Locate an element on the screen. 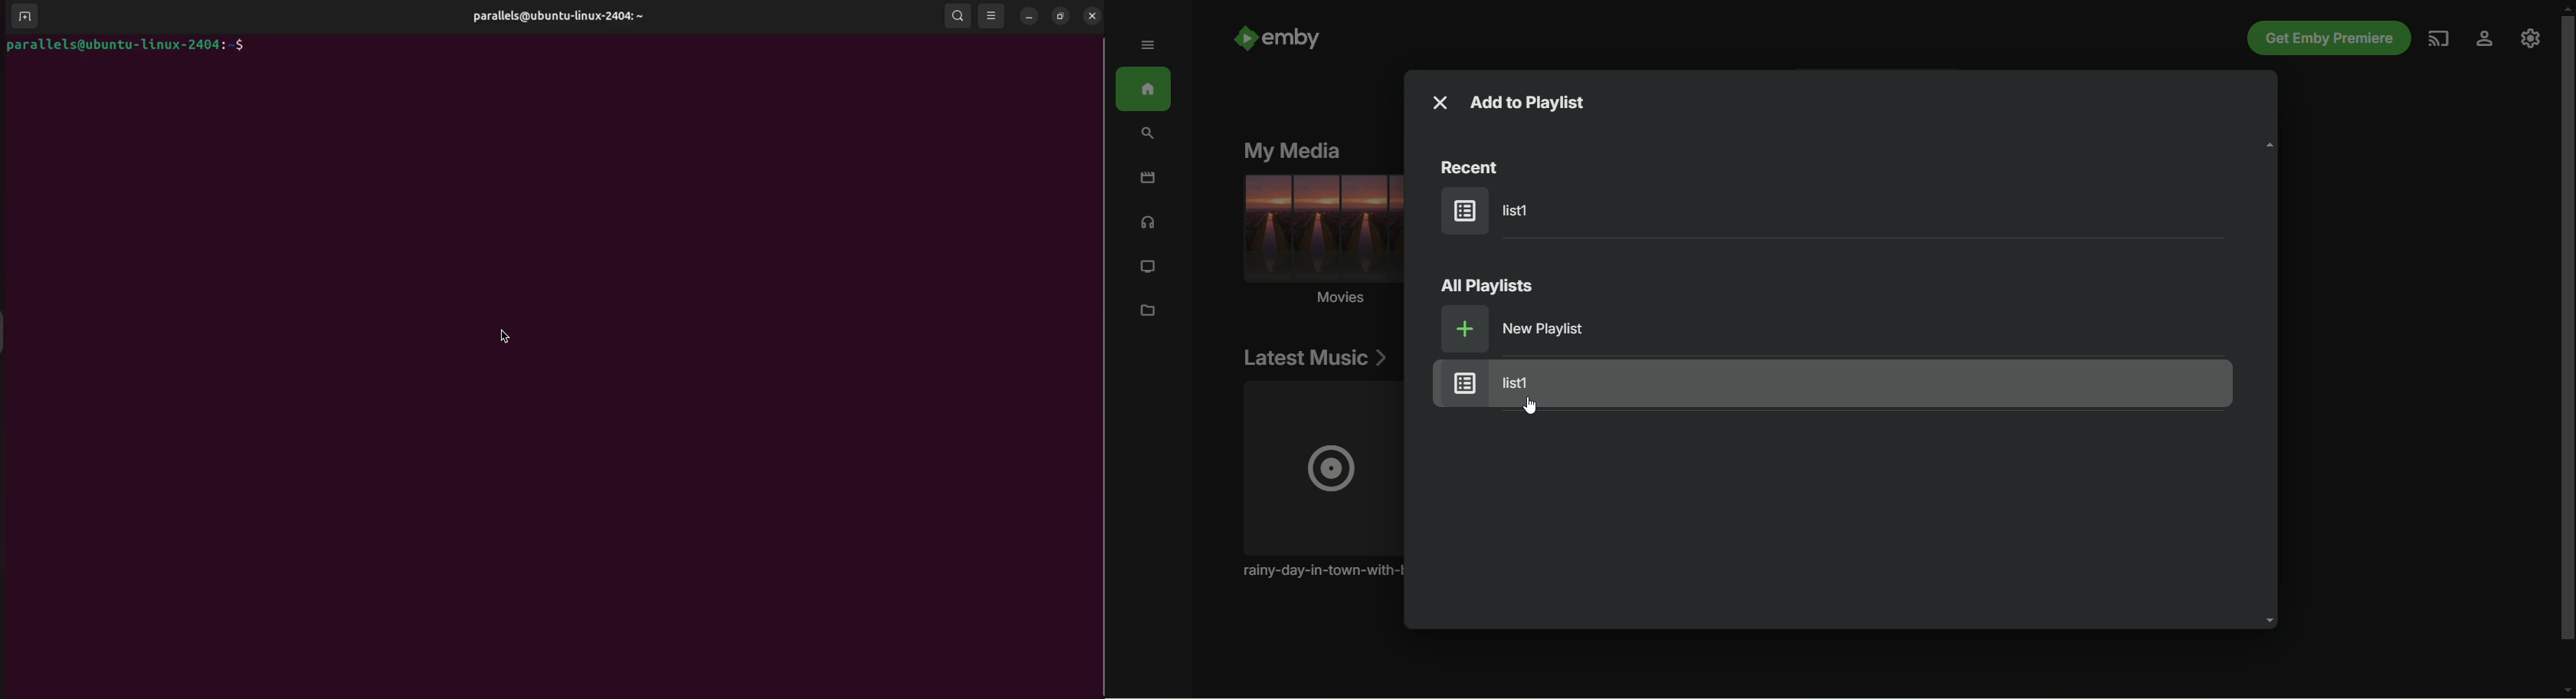 This screenshot has height=700, width=2576. search is located at coordinates (1149, 135).